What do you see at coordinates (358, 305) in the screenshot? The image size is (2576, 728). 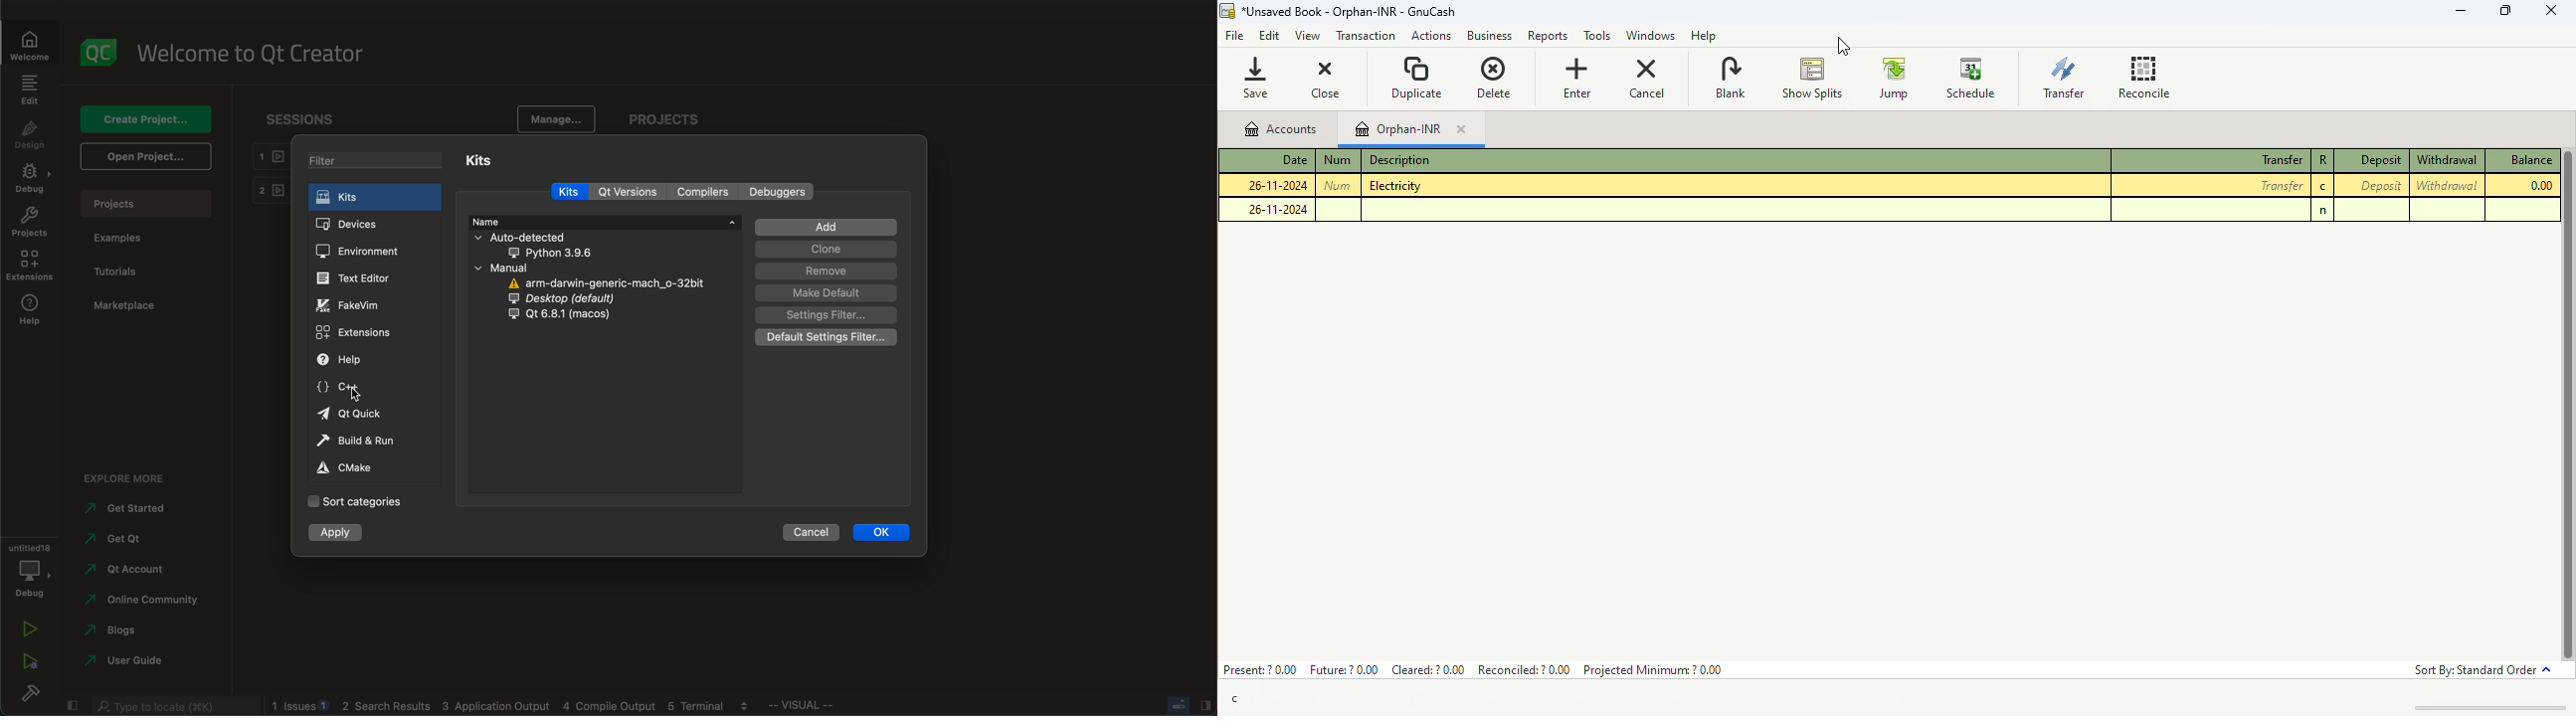 I see `fake vim` at bounding box center [358, 305].